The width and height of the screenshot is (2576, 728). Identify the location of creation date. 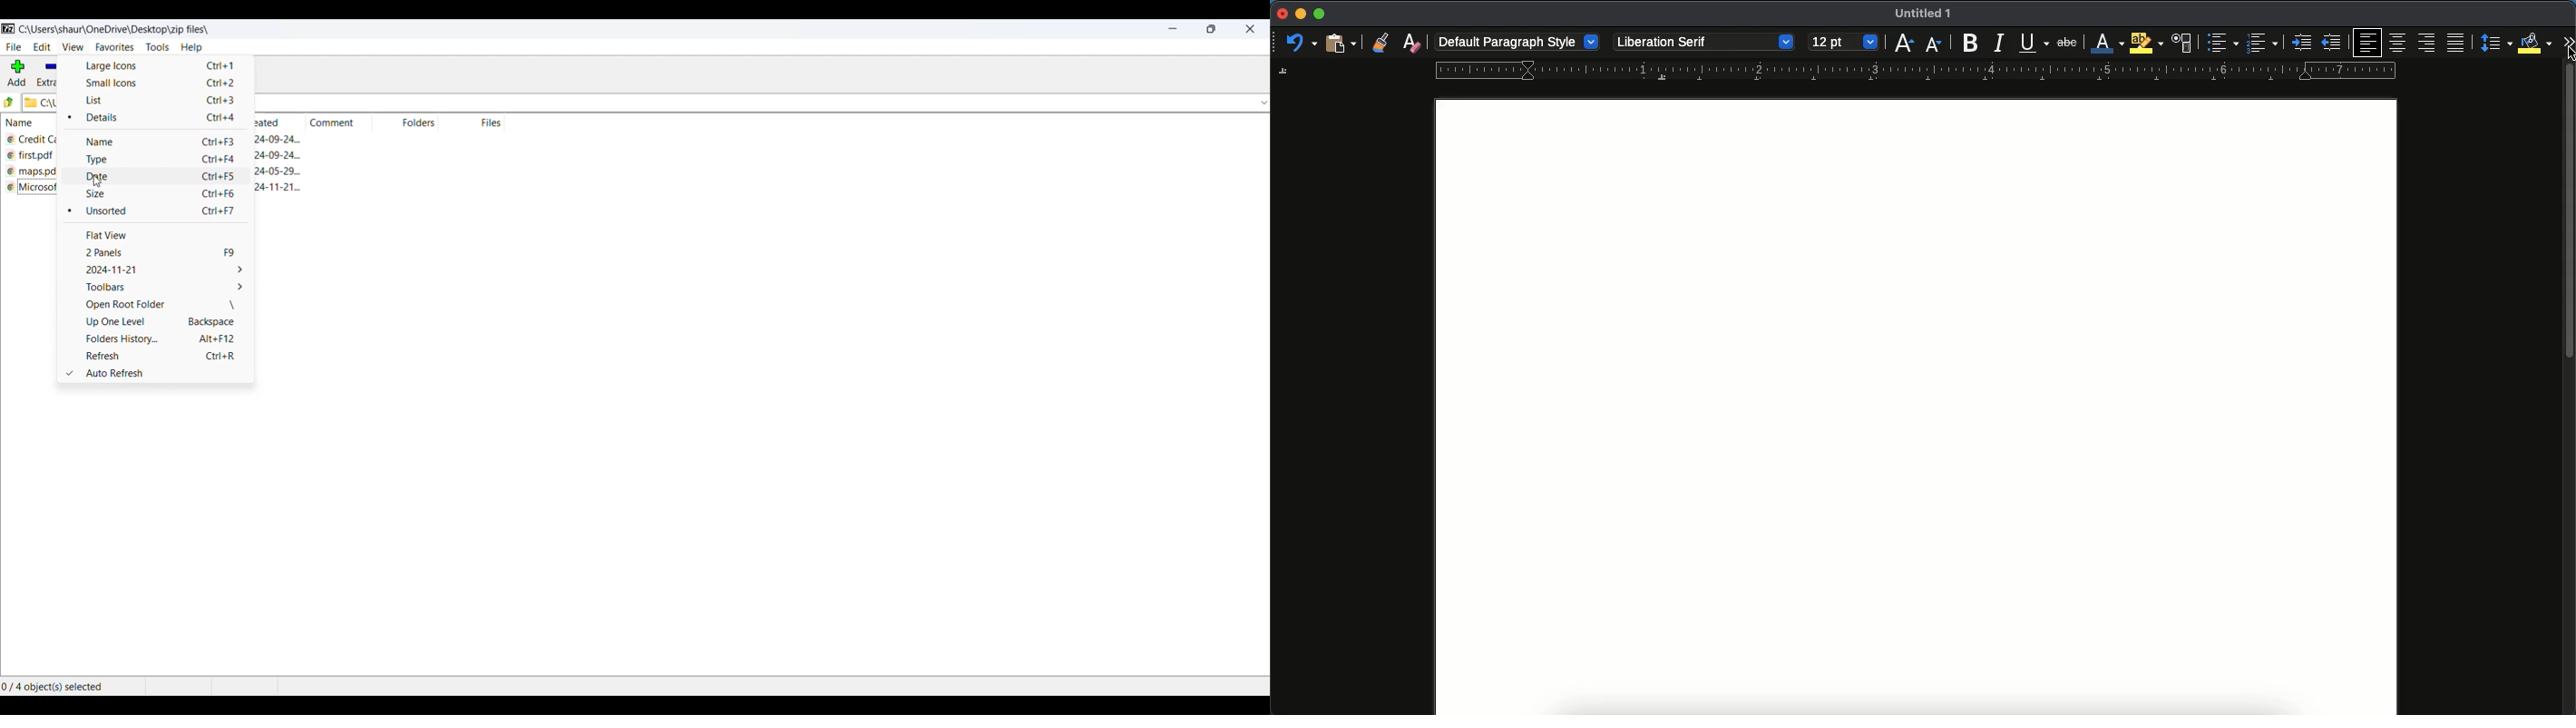
(285, 189).